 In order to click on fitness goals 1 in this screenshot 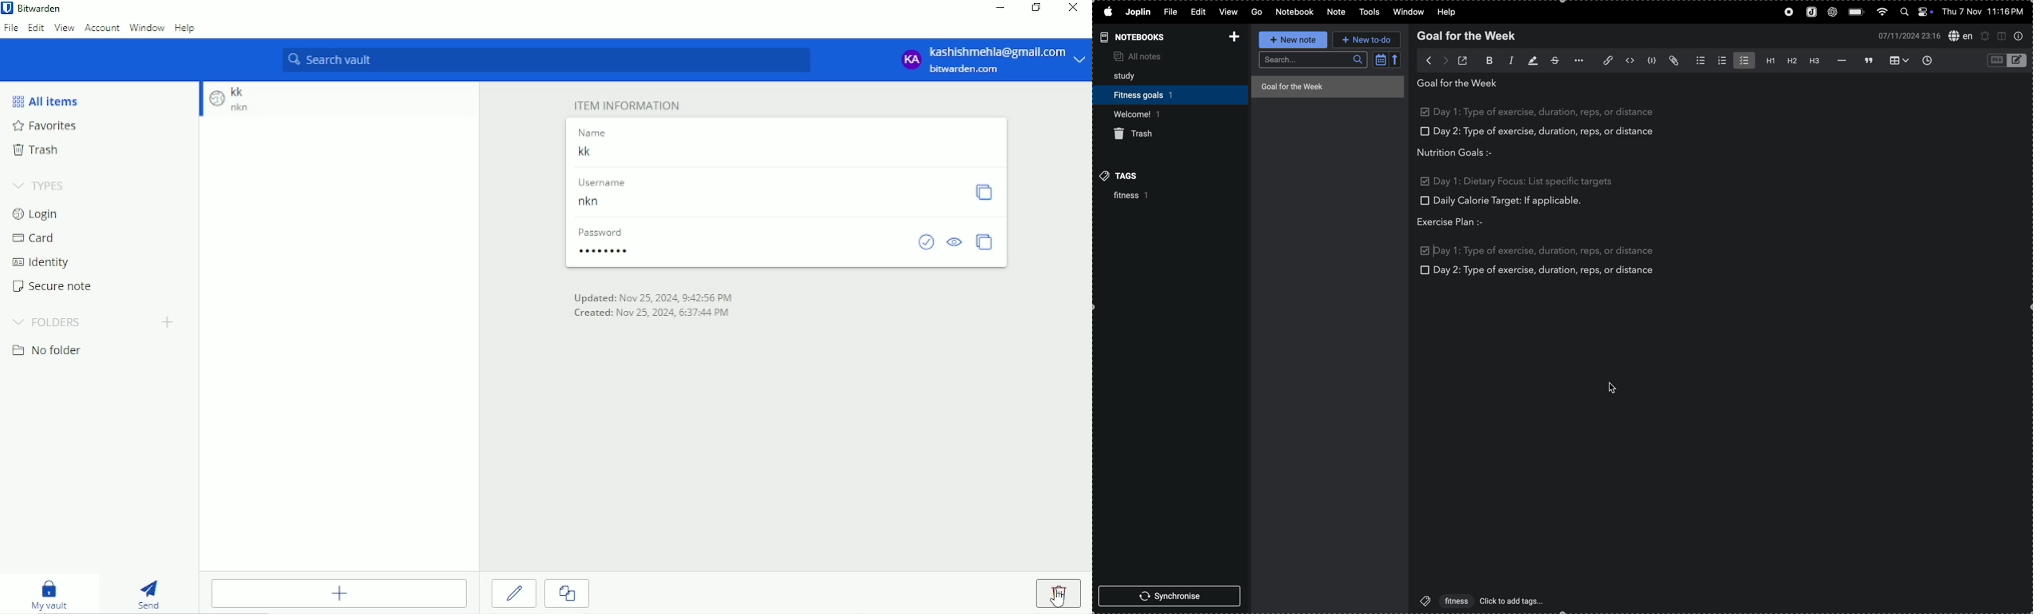, I will do `click(1150, 93)`.